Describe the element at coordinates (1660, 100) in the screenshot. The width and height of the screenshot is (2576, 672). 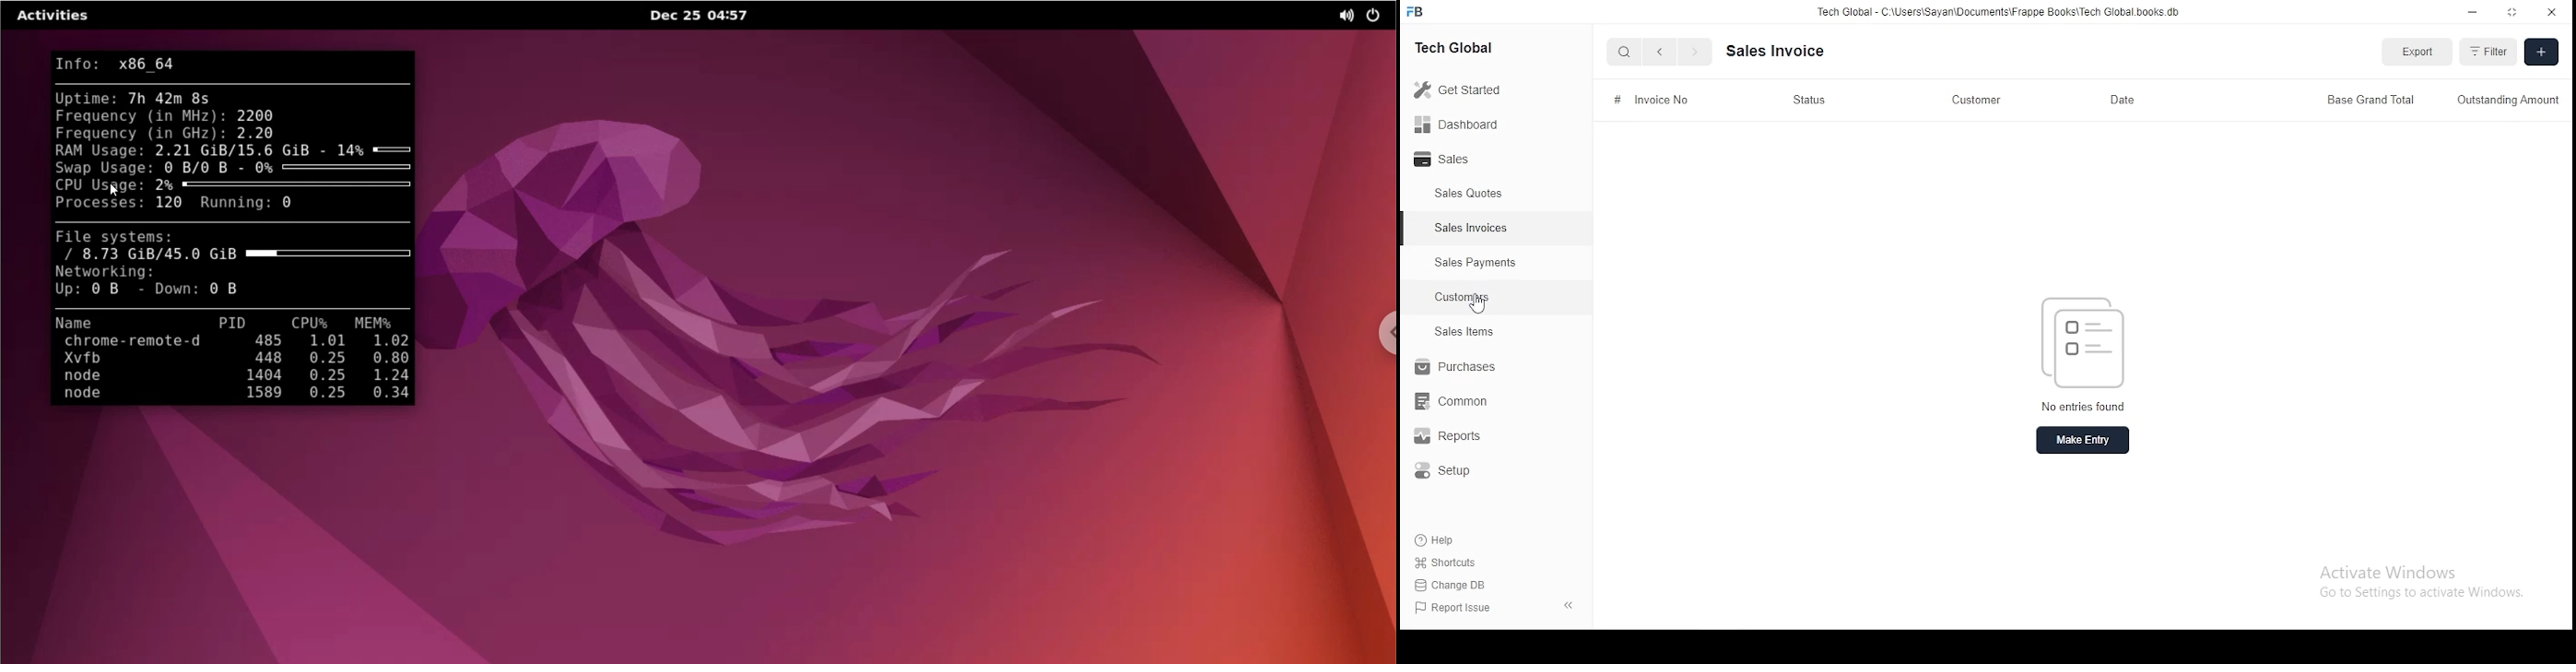
I see `invoice no` at that location.